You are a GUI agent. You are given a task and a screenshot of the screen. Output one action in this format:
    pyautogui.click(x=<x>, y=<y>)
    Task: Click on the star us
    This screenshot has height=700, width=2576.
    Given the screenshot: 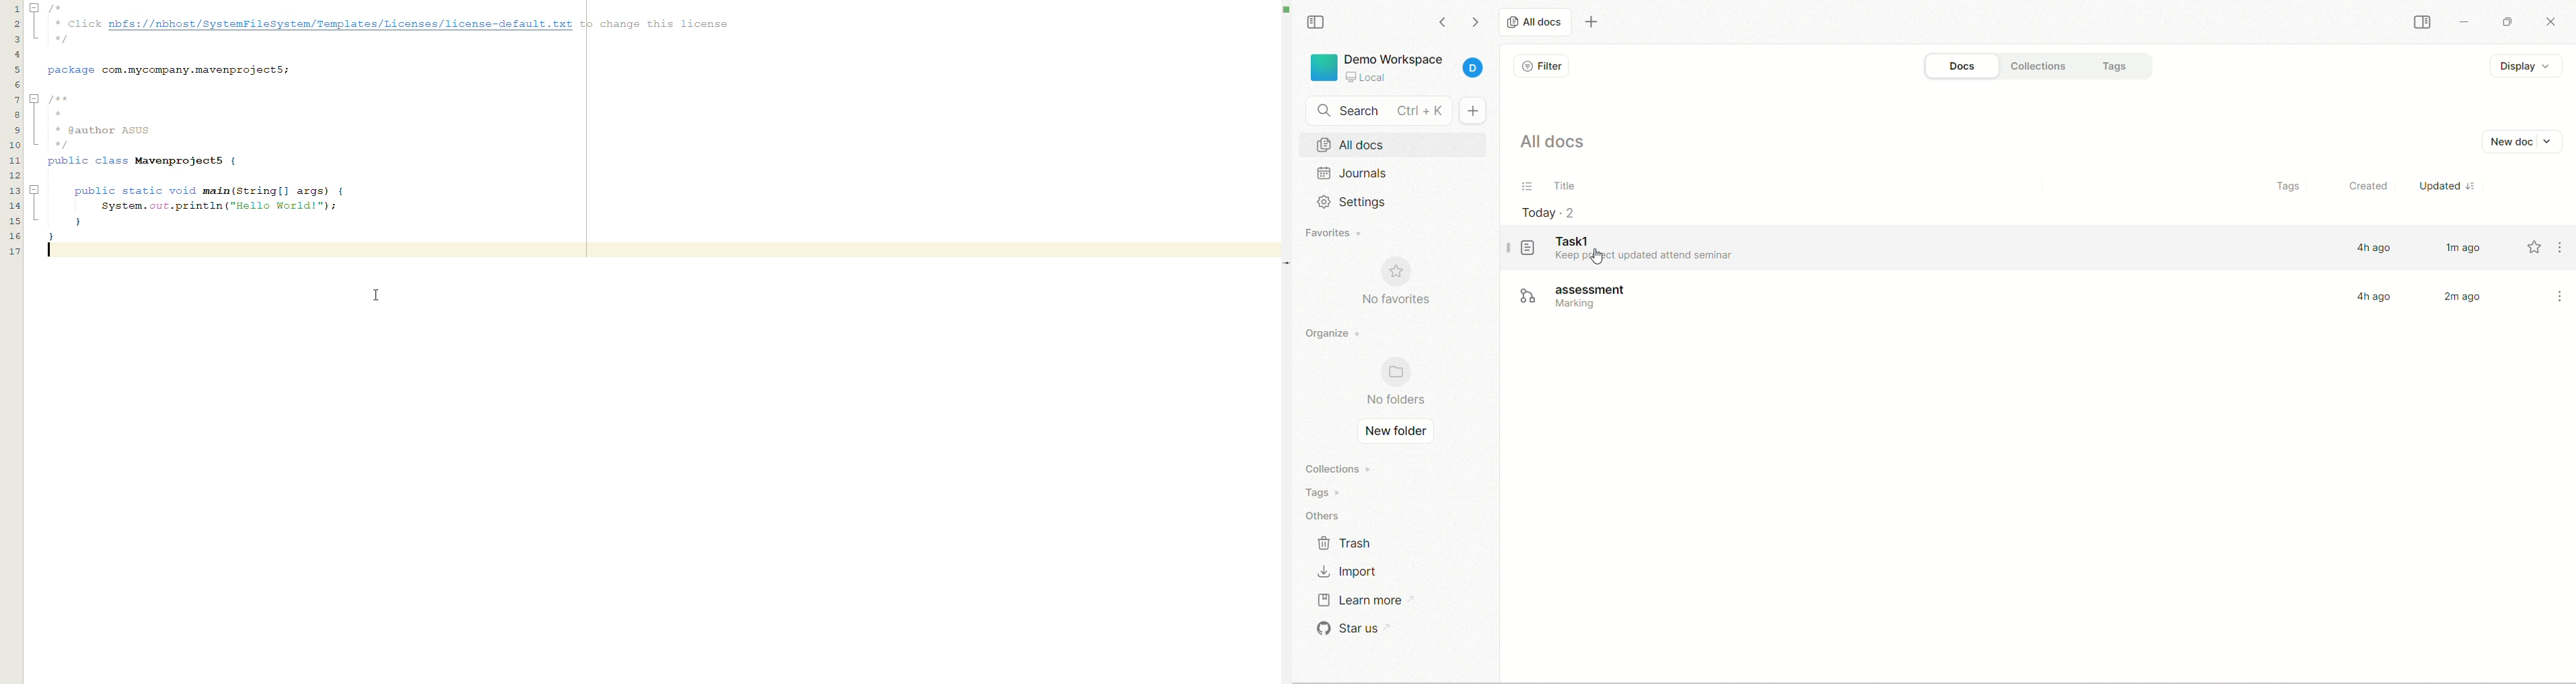 What is the action you would take?
    pyautogui.click(x=1362, y=632)
    